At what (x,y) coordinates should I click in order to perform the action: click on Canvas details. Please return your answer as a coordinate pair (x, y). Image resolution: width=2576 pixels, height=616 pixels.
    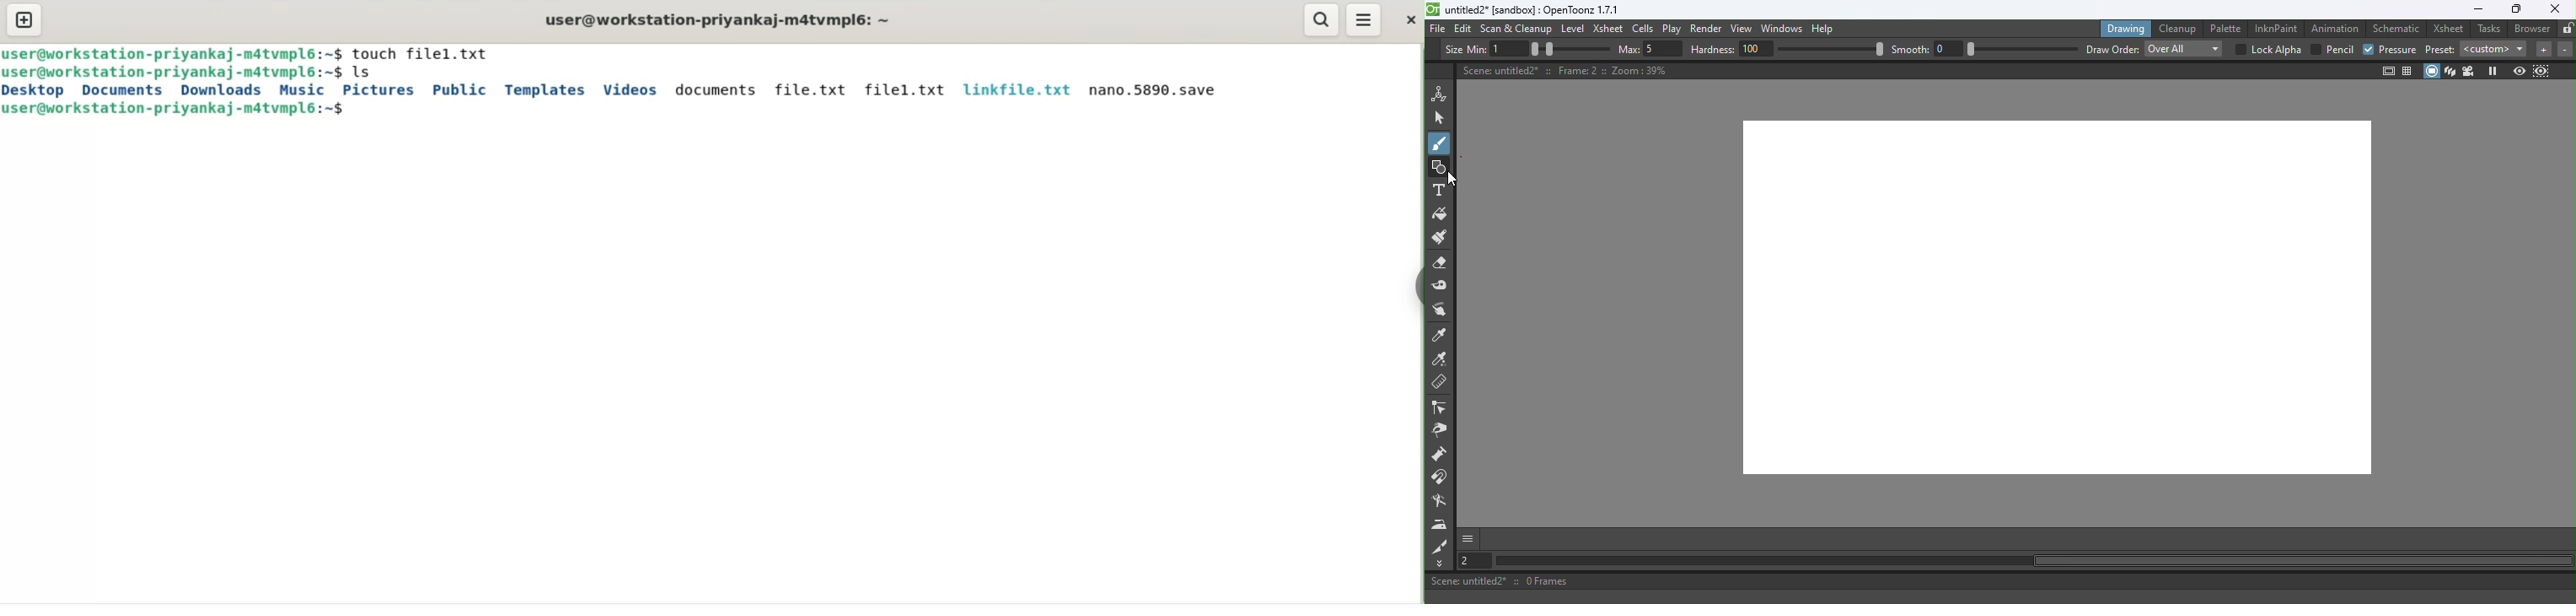
    Looking at the image, I should click on (1567, 70).